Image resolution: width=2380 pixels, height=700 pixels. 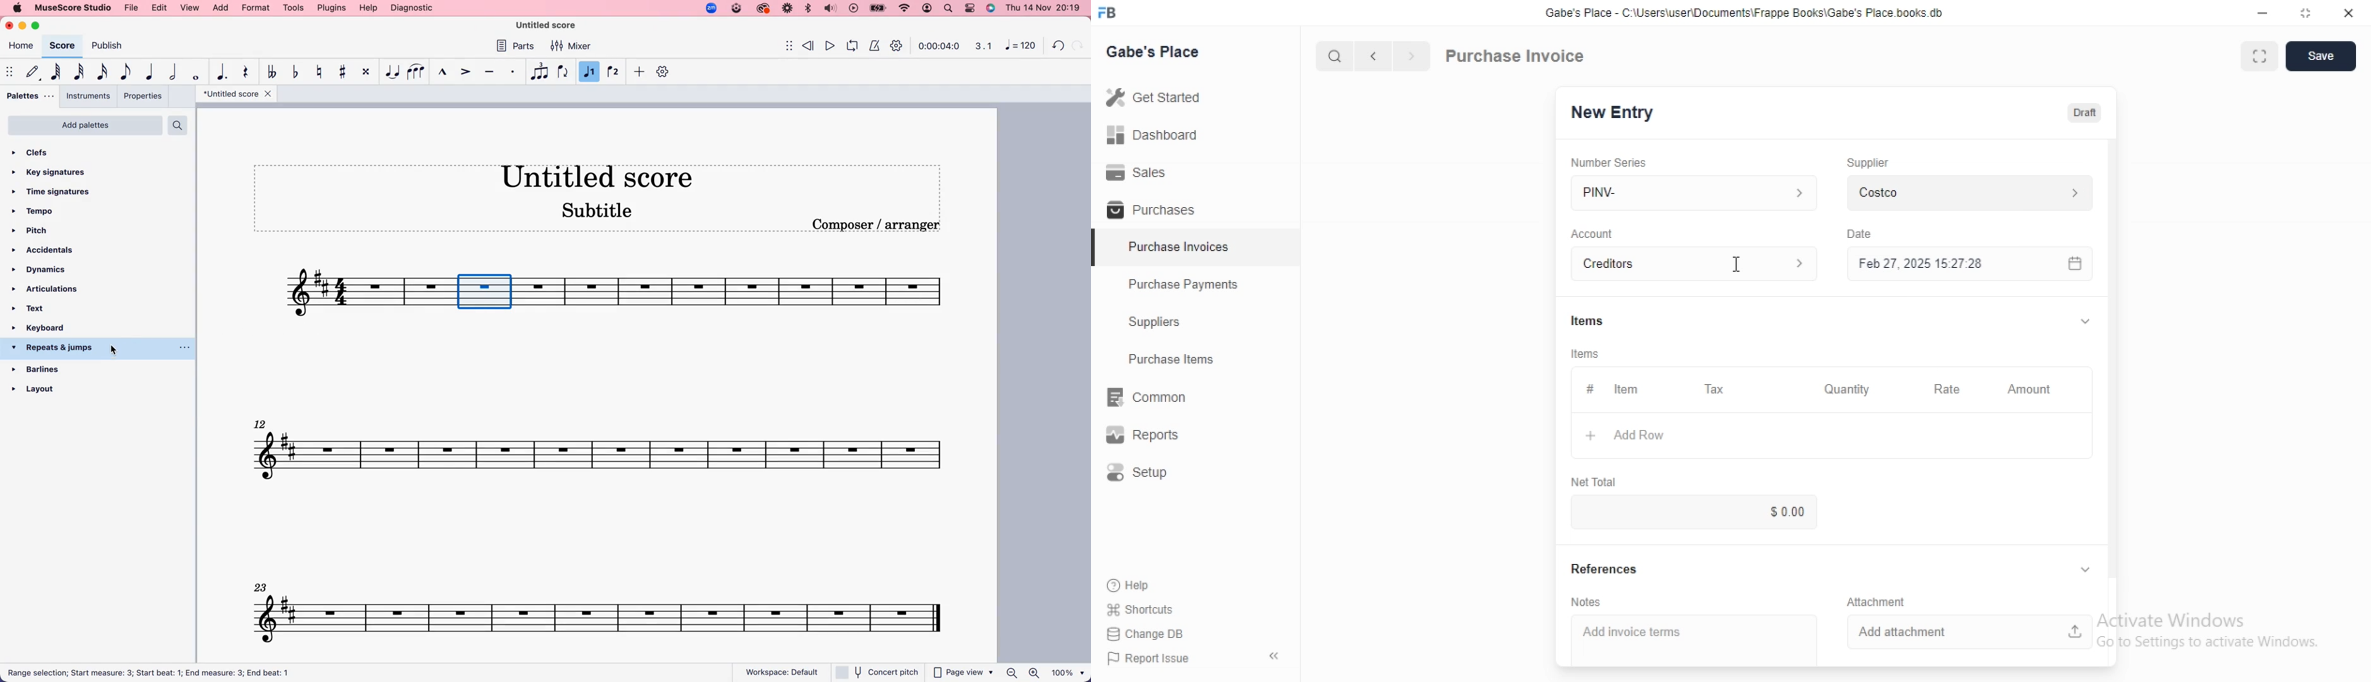 What do you see at coordinates (552, 25) in the screenshot?
I see `score name` at bounding box center [552, 25].